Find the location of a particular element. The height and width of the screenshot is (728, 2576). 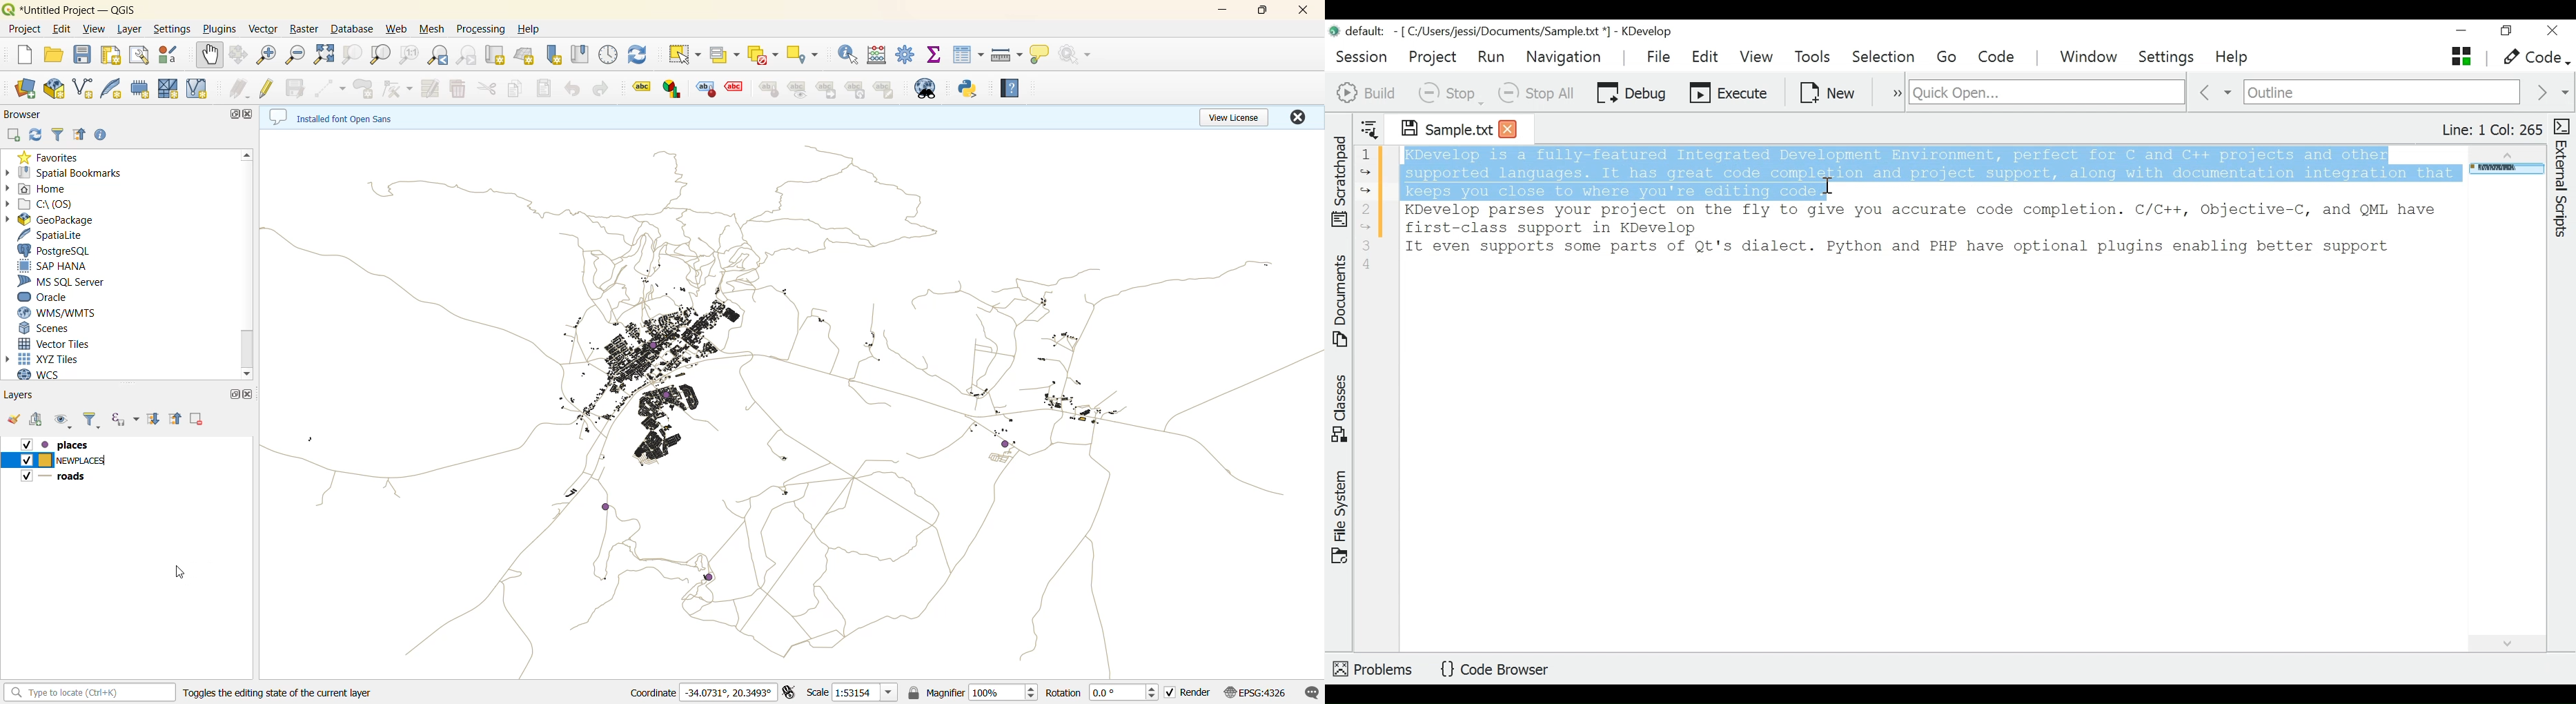

layers is located at coordinates (792, 402).